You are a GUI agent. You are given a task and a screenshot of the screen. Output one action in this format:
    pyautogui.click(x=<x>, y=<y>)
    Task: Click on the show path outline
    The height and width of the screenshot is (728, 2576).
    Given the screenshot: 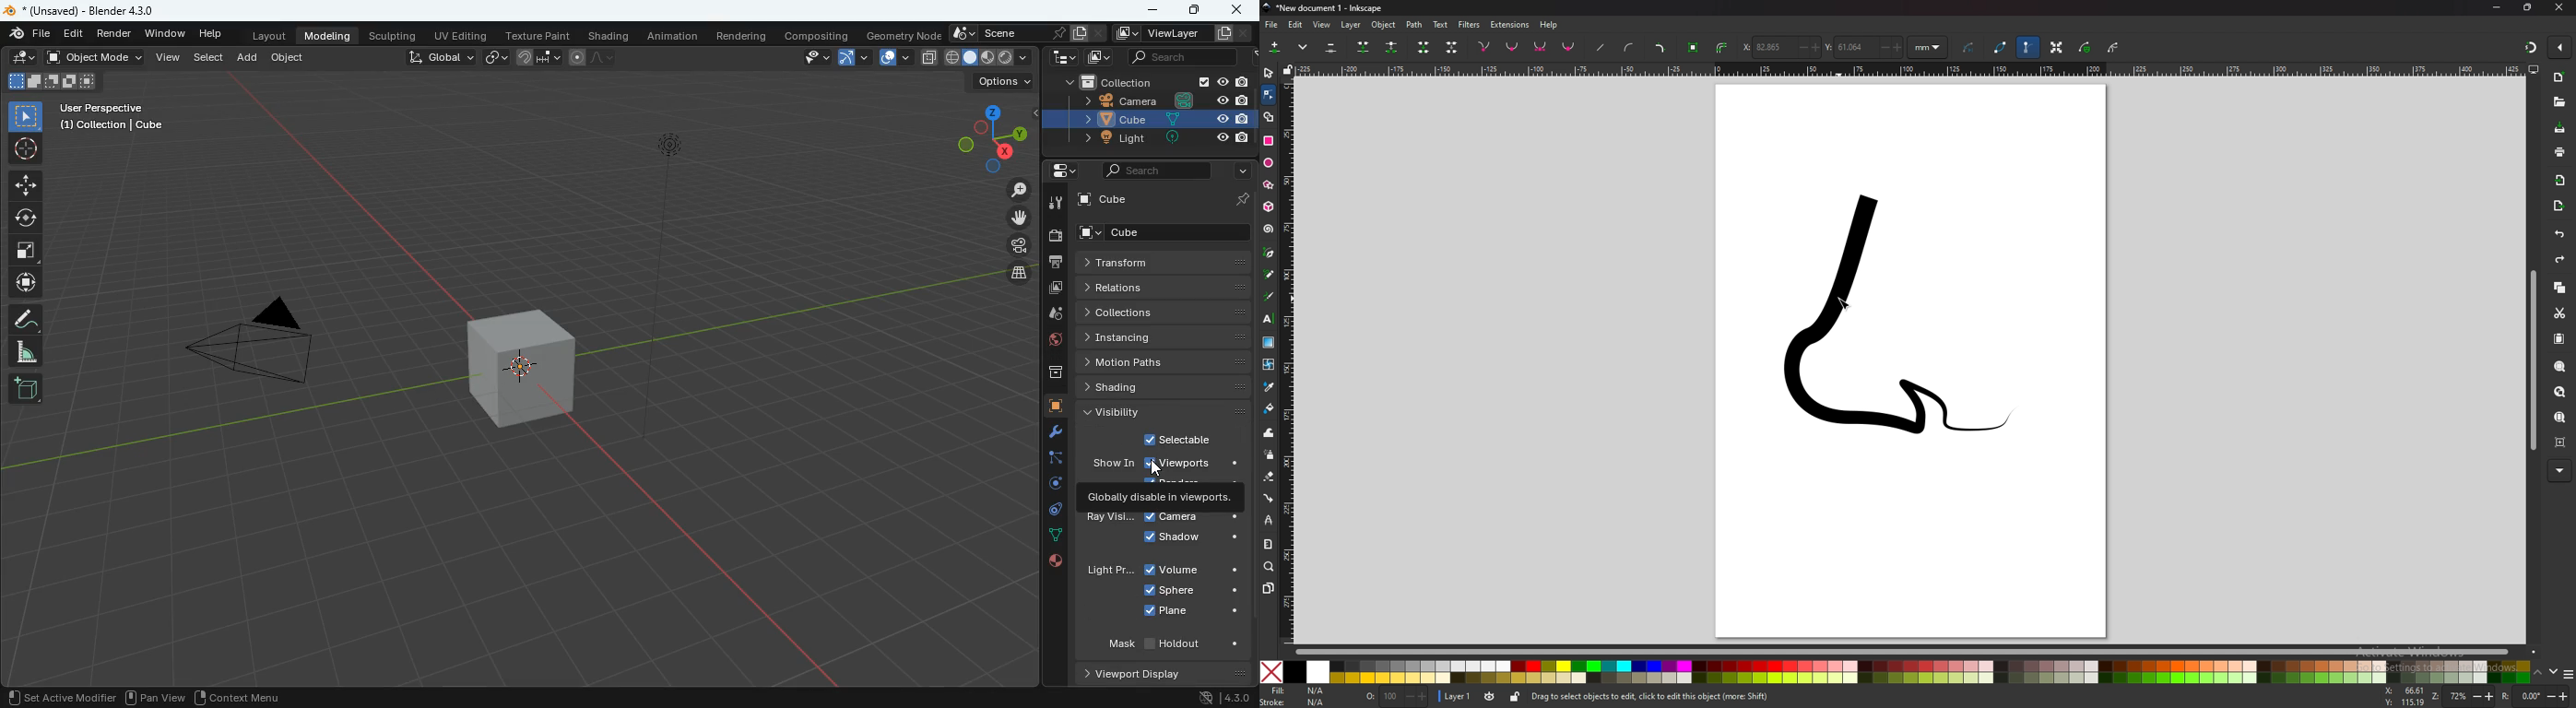 What is the action you would take?
    pyautogui.click(x=2001, y=47)
    